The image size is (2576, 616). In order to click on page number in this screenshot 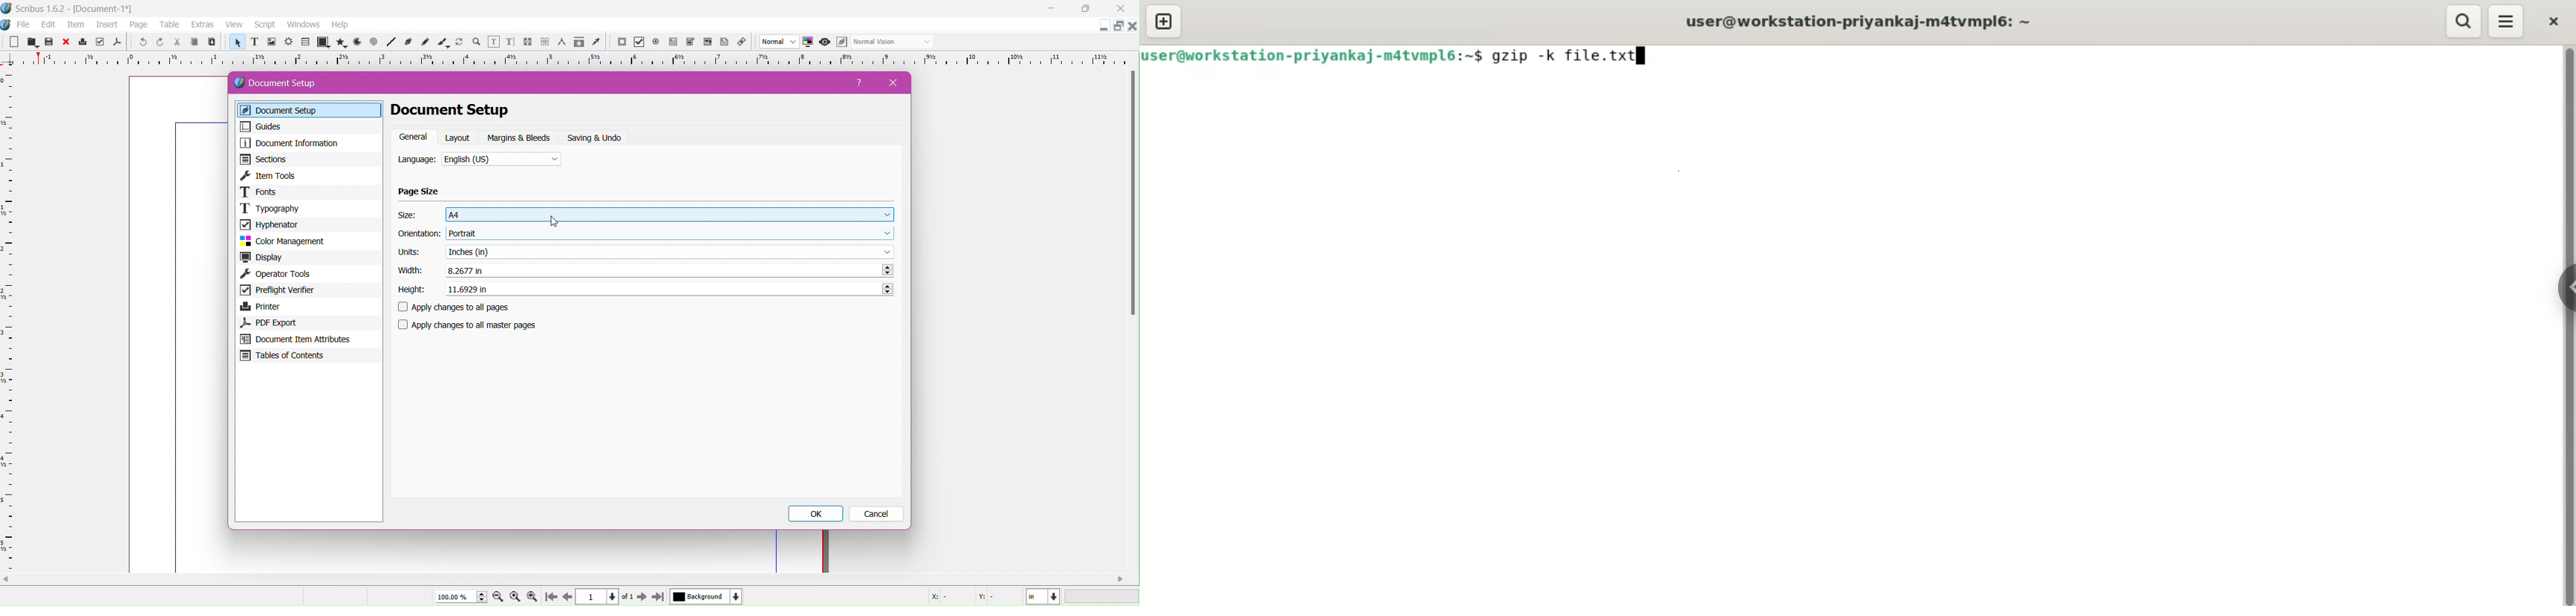, I will do `click(599, 597)`.